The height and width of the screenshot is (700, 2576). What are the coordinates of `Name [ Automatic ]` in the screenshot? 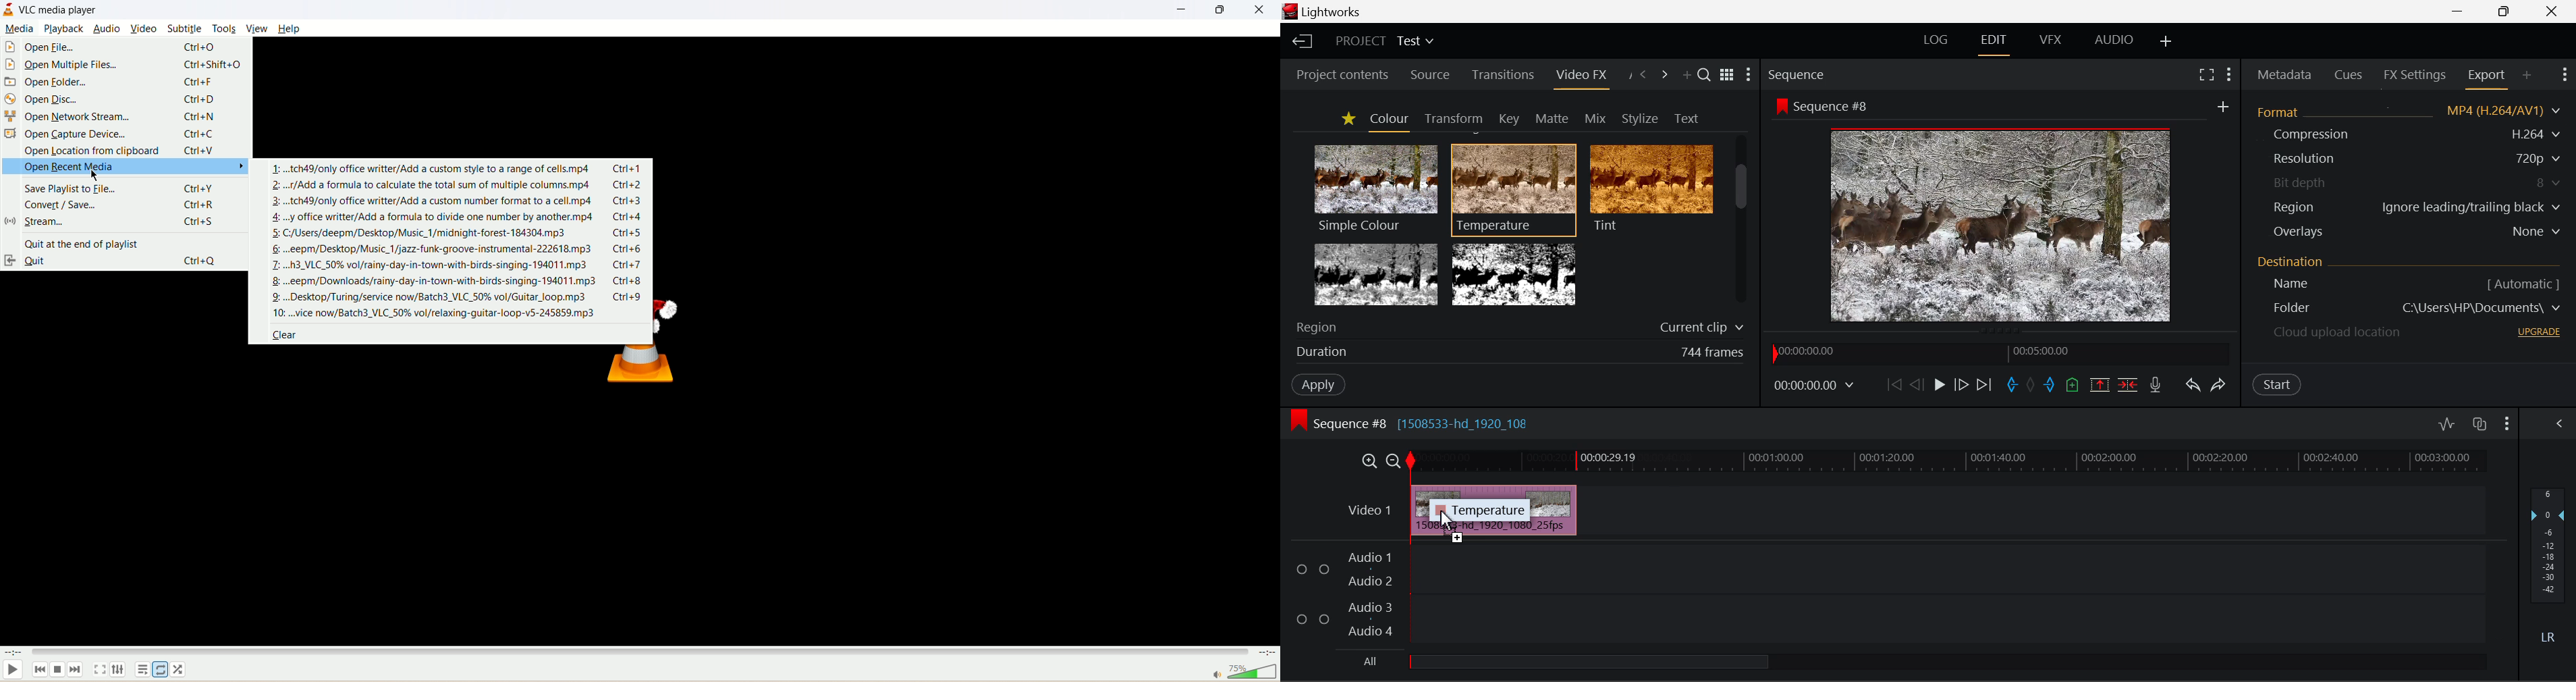 It's located at (2286, 284).